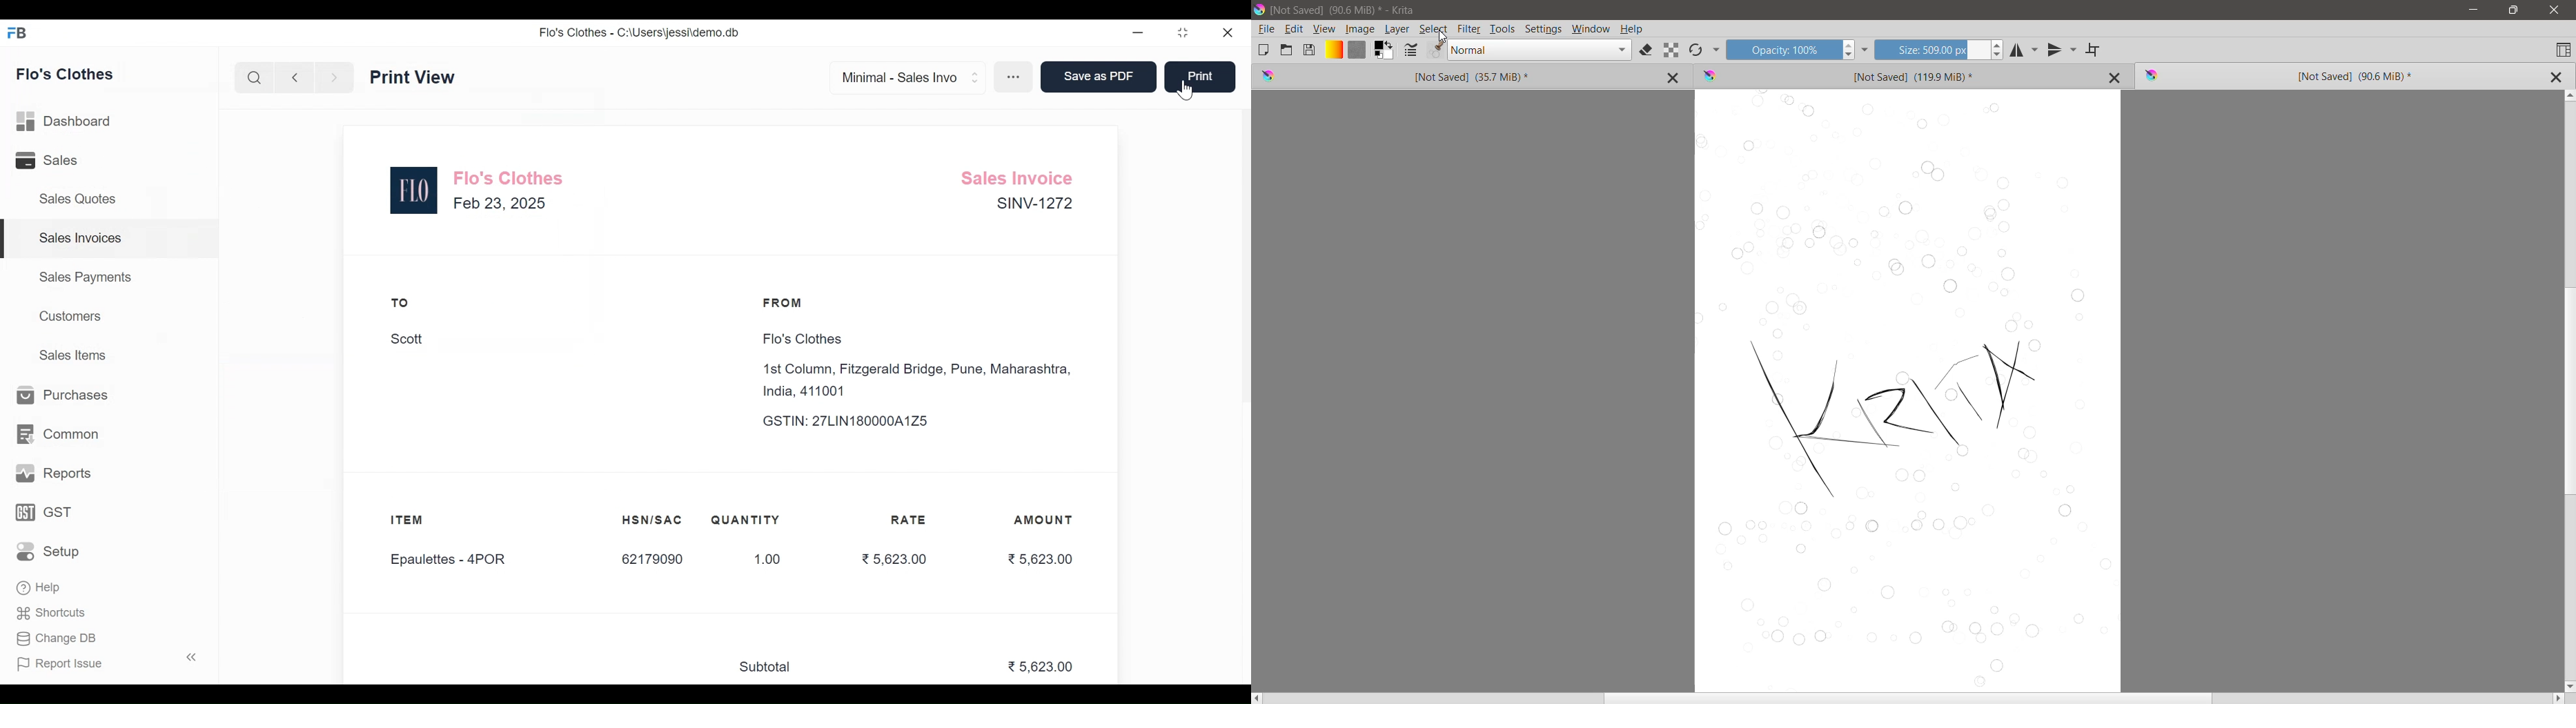  Describe the element at coordinates (40, 589) in the screenshot. I see `Help` at that location.